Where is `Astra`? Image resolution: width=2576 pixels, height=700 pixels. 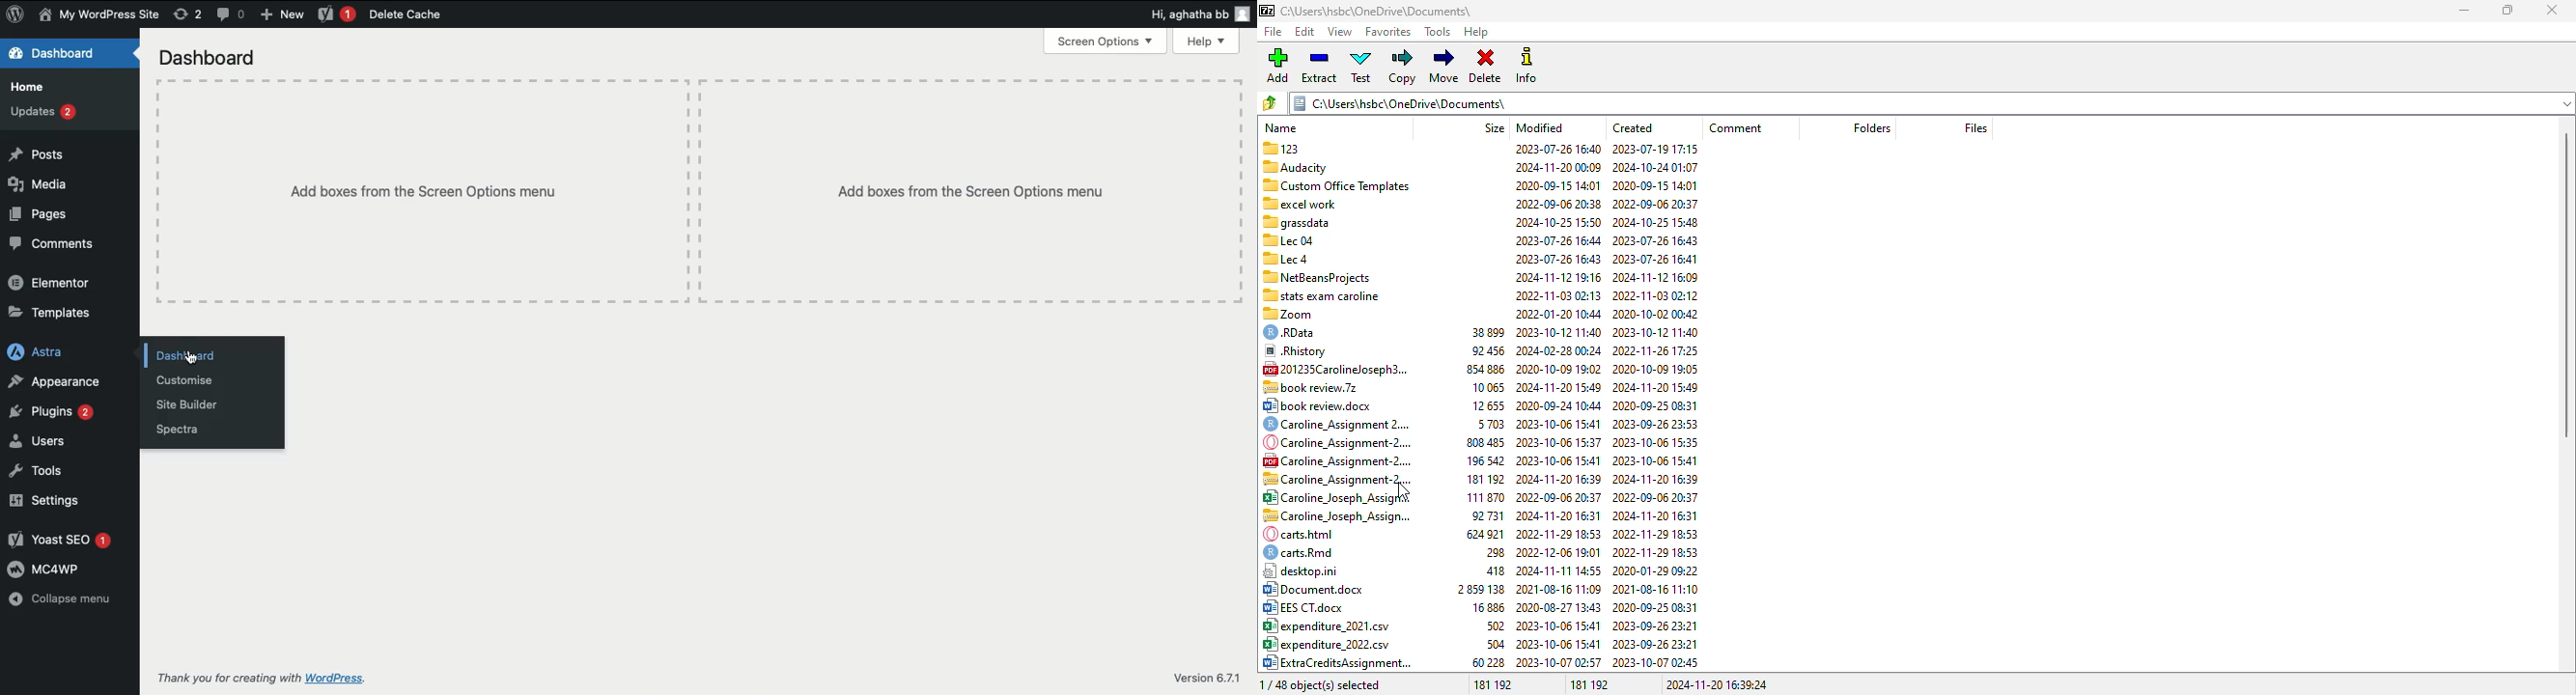 Astra is located at coordinates (36, 351).